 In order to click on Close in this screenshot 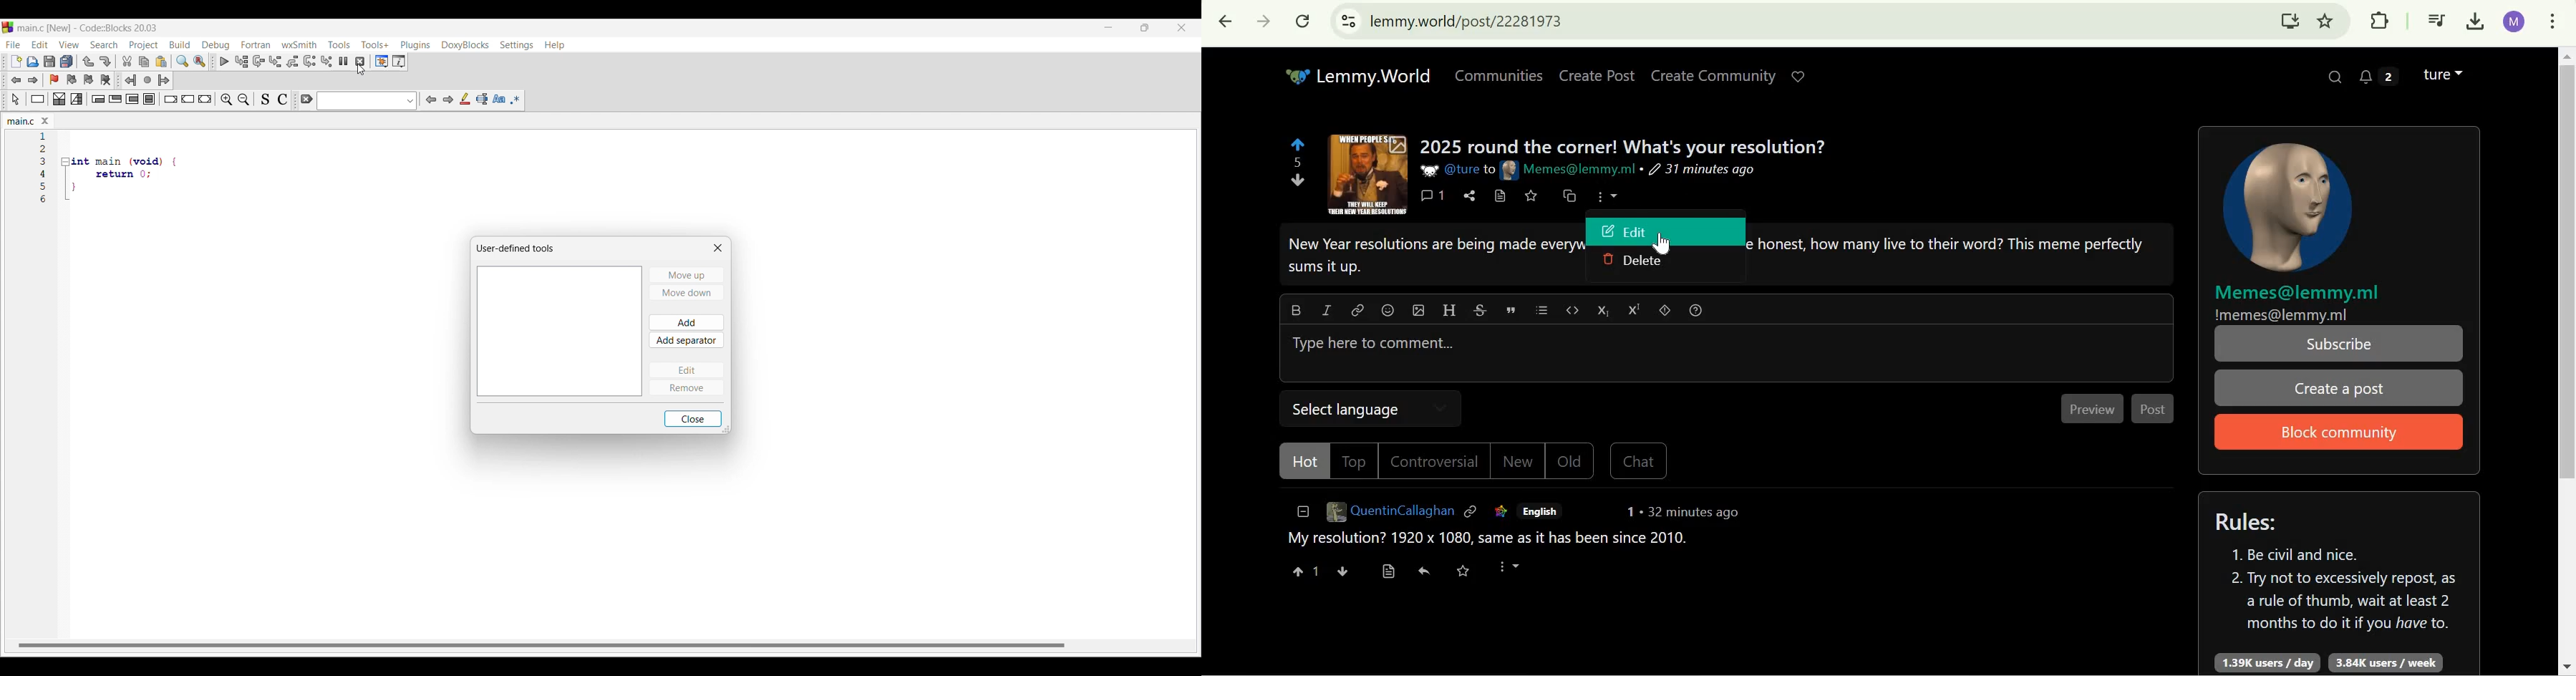, I will do `click(693, 419)`.